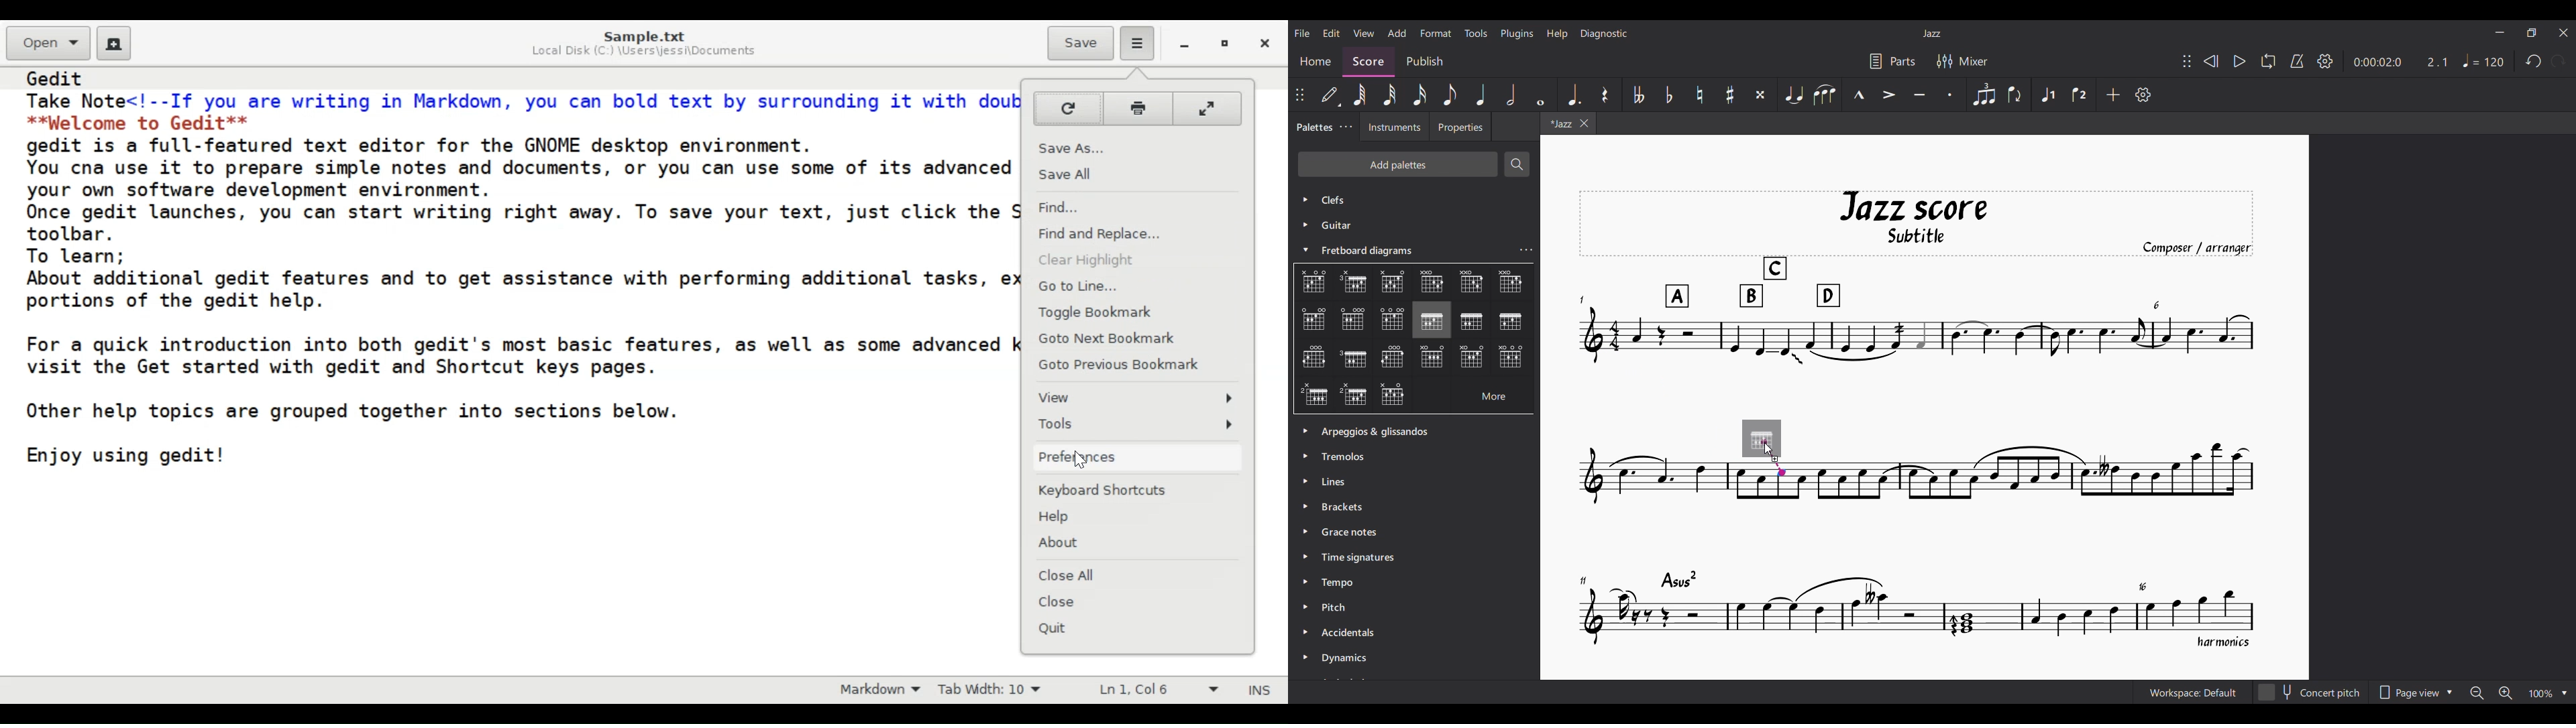 This screenshot has width=2576, height=728. What do you see at coordinates (2113, 95) in the screenshot?
I see `Add` at bounding box center [2113, 95].